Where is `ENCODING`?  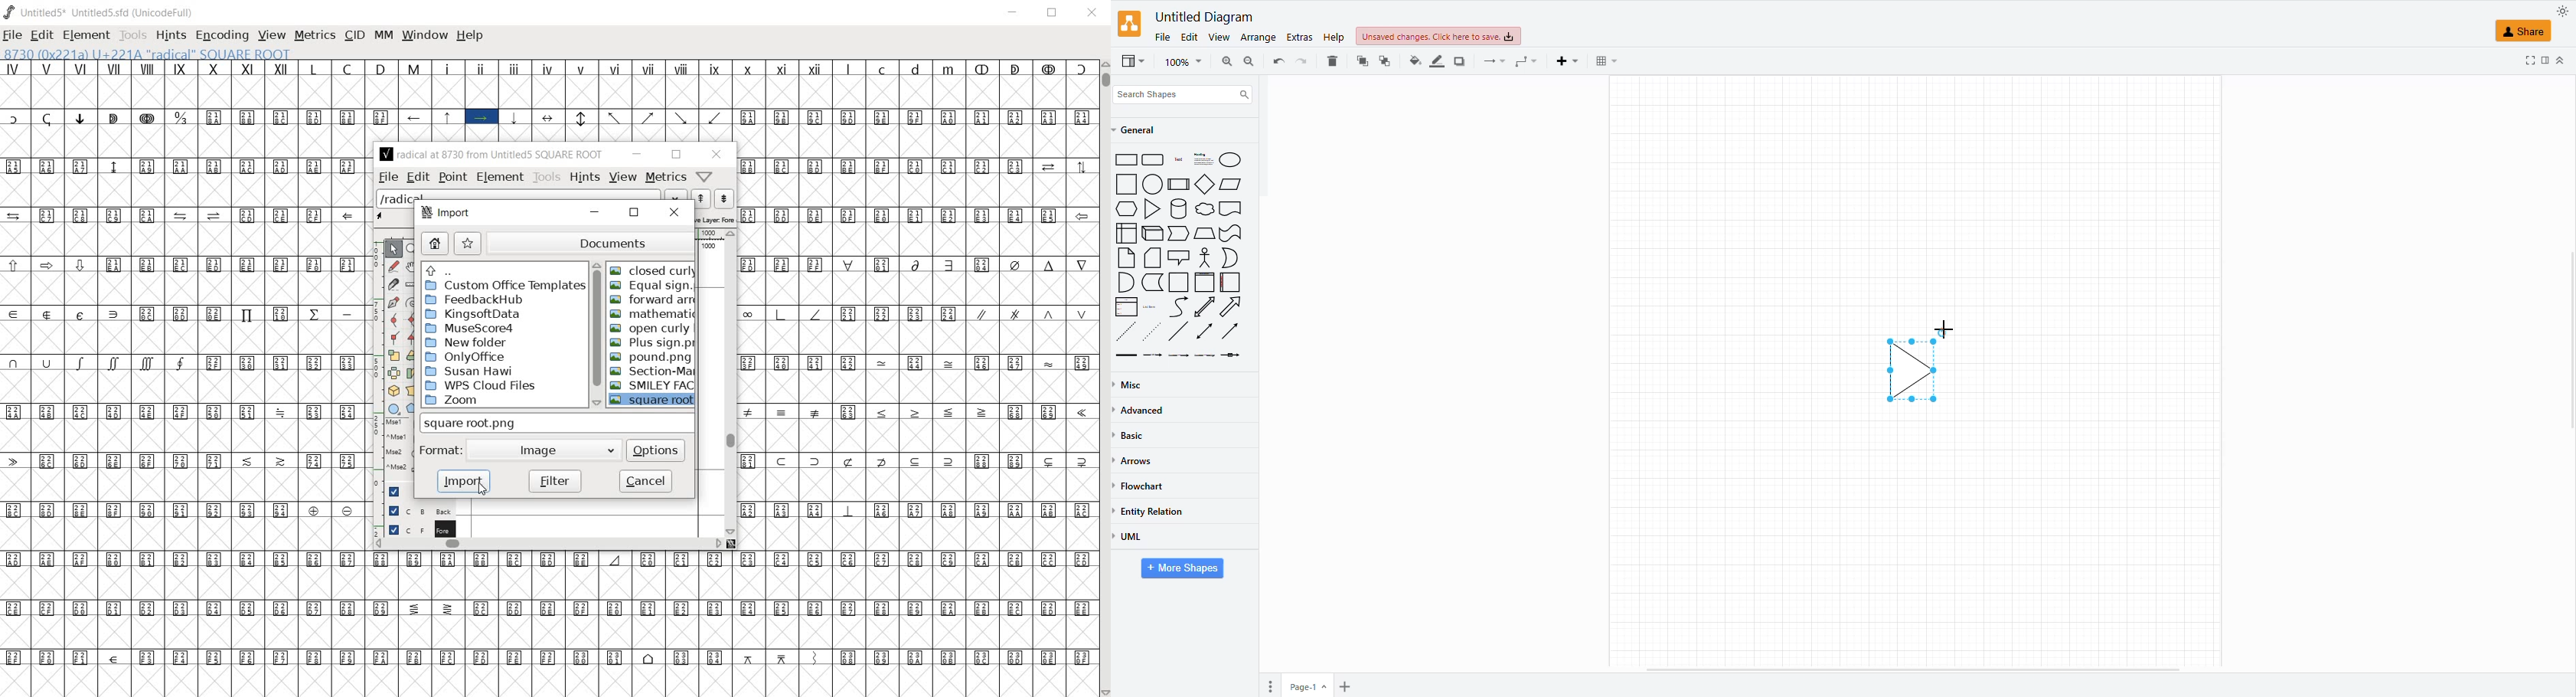
ENCODING is located at coordinates (222, 36).